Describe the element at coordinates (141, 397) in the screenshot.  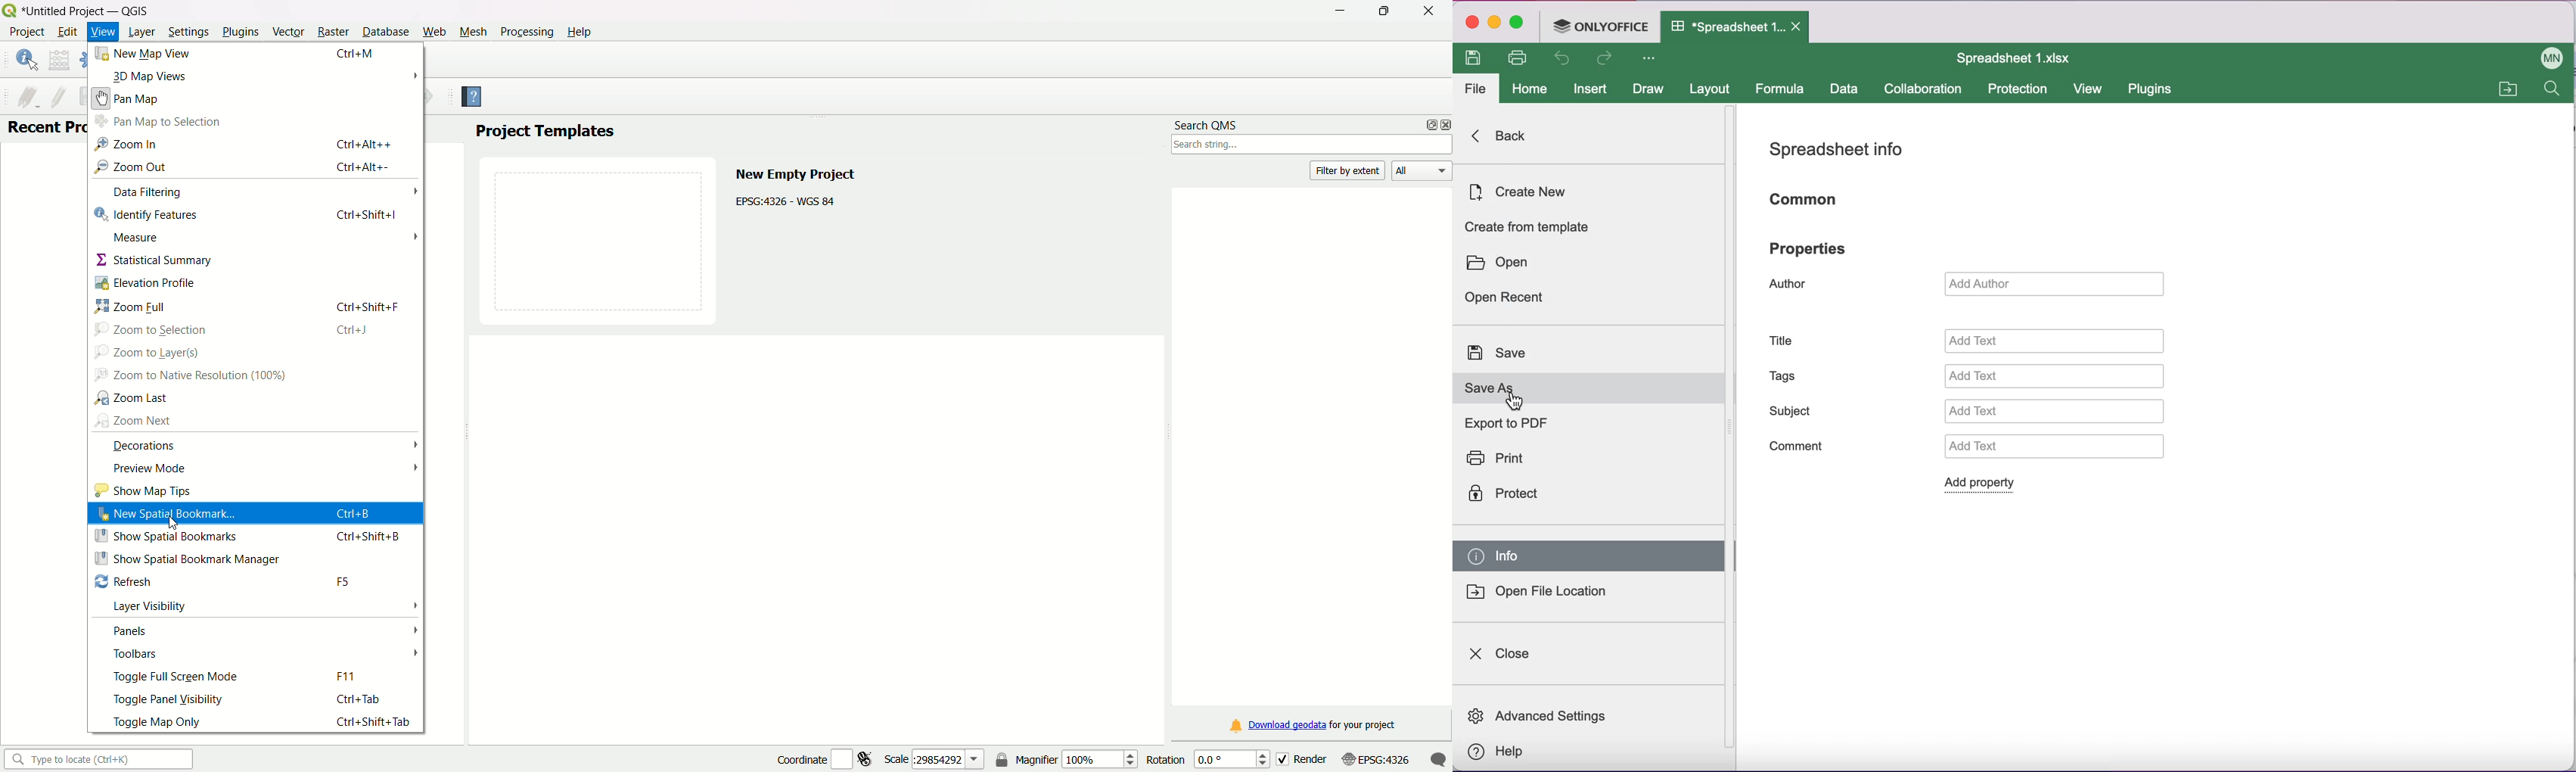
I see `zoom last` at that location.